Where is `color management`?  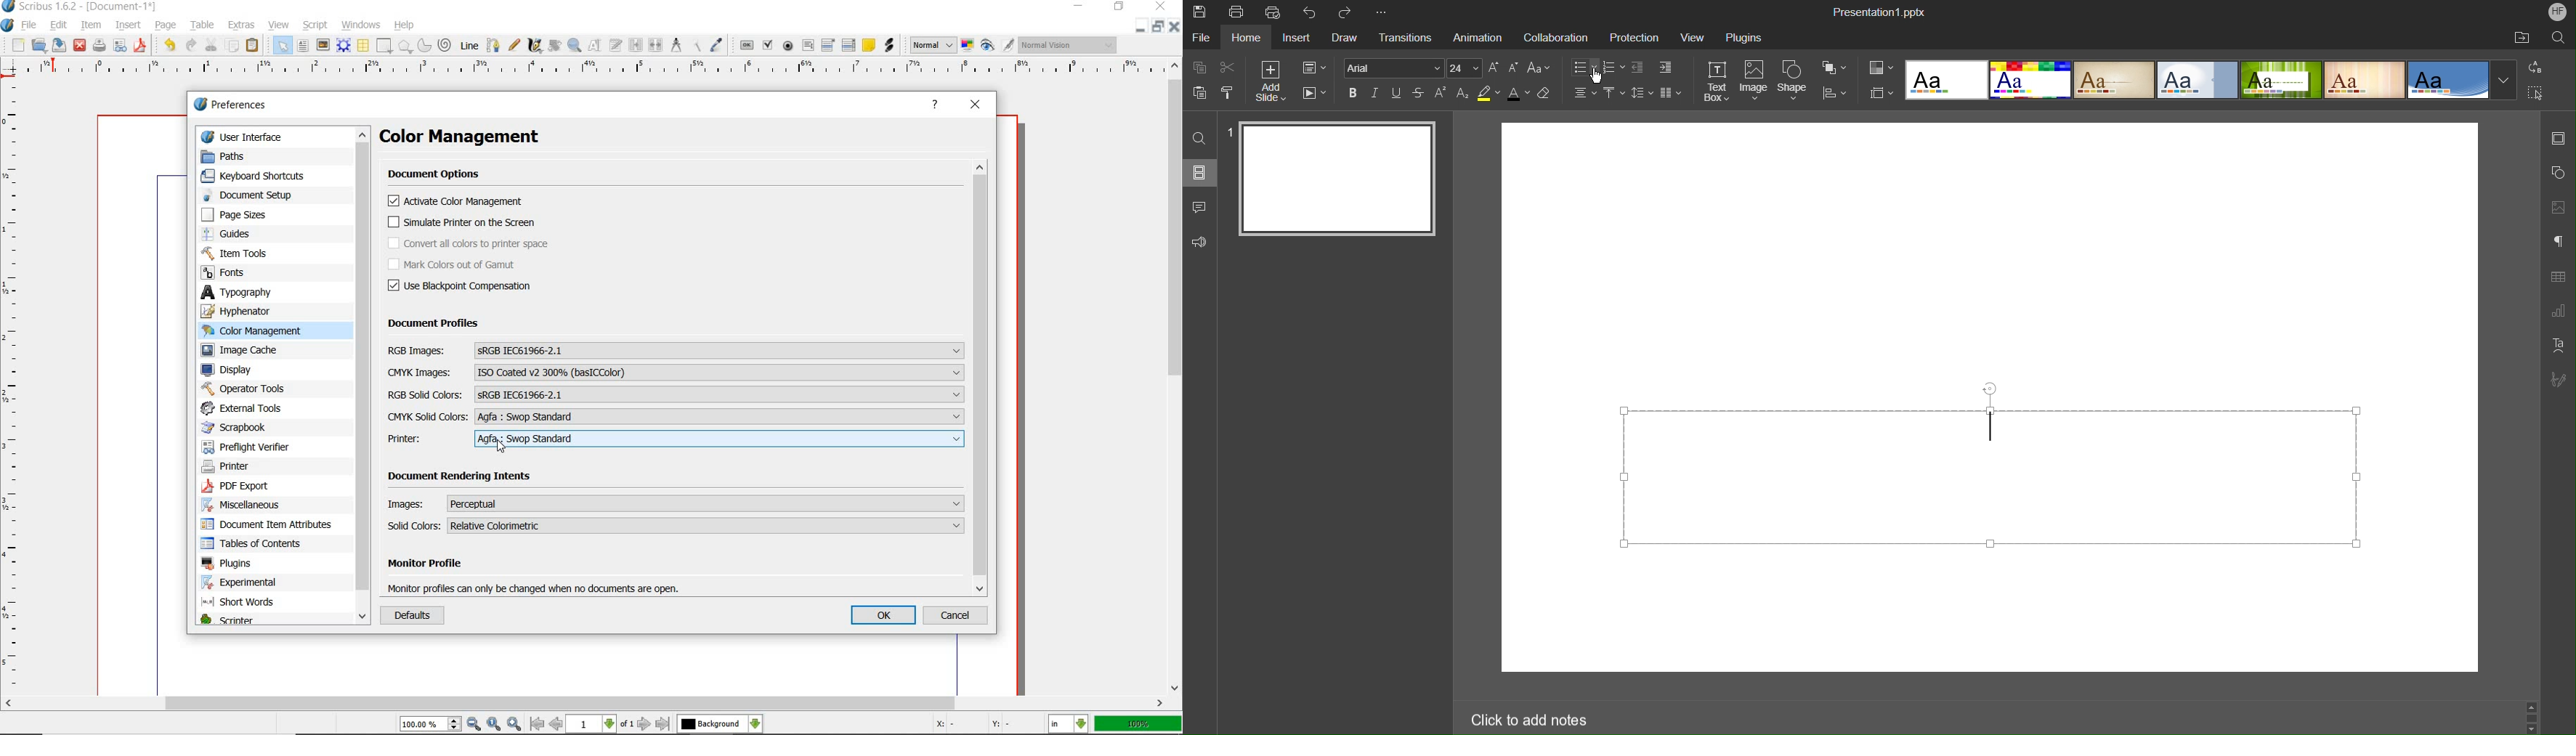
color management is located at coordinates (257, 330).